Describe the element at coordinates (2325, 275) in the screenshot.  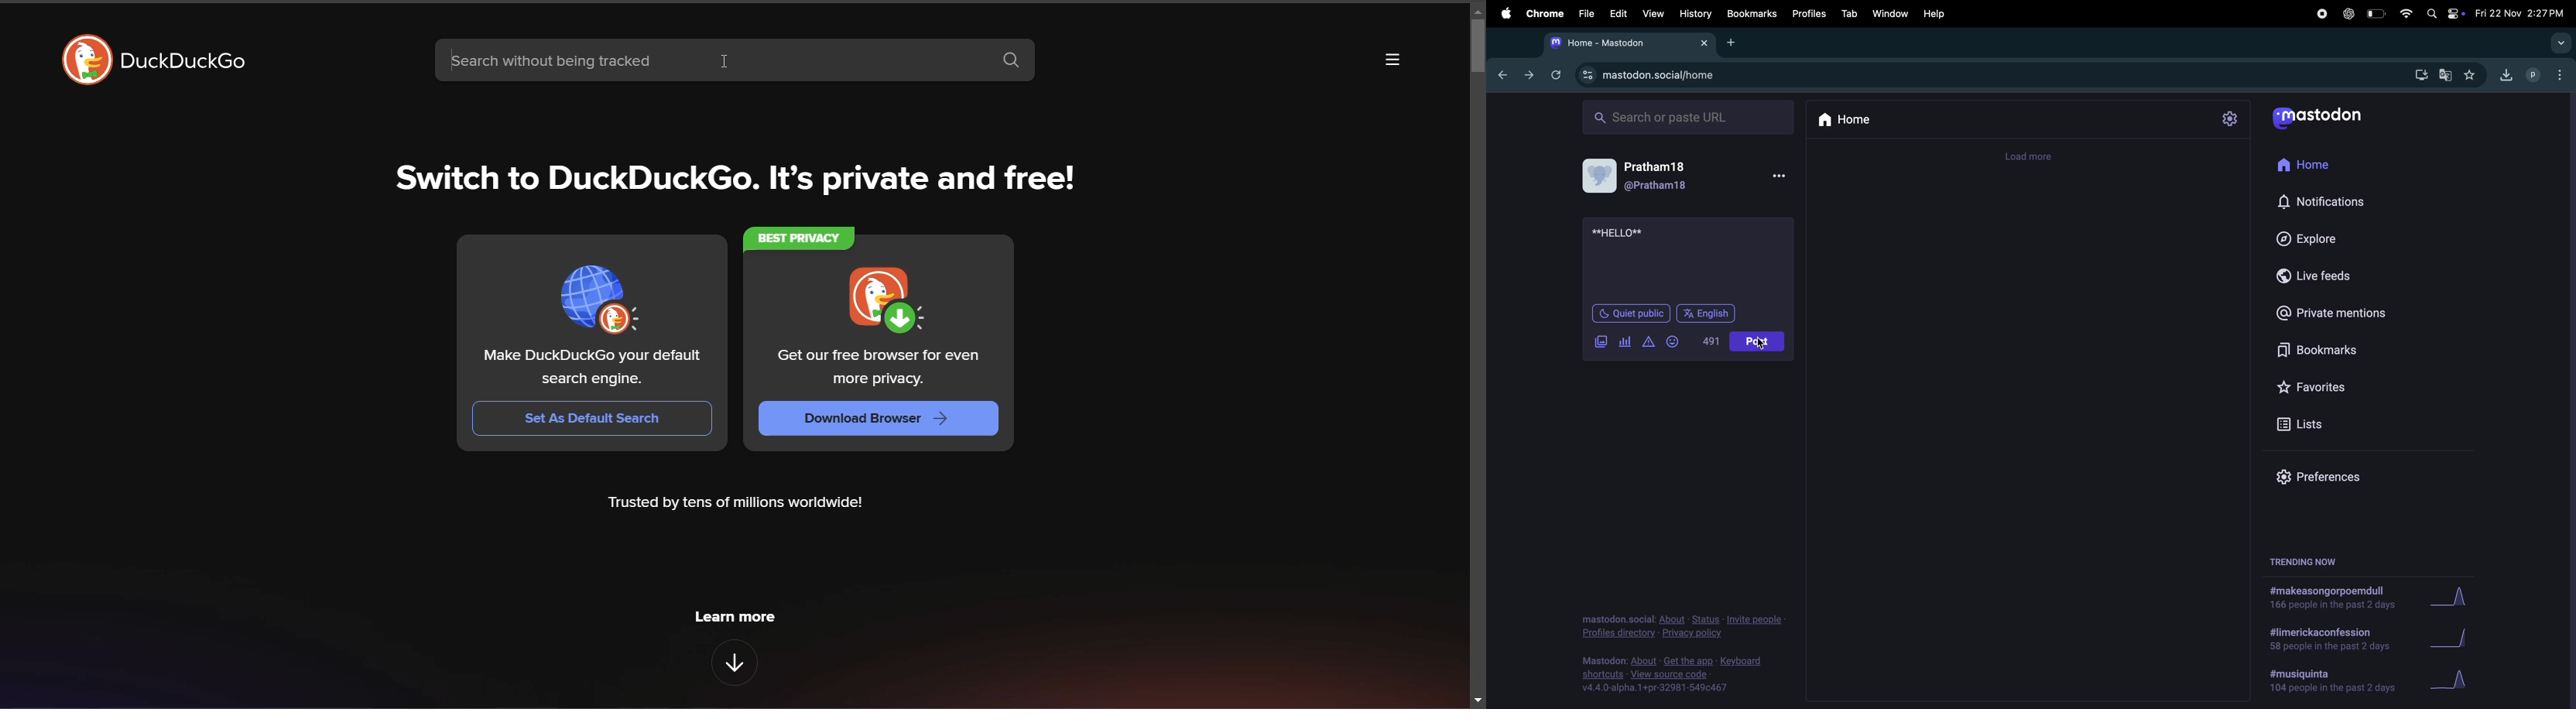
I see `live feeds` at that location.